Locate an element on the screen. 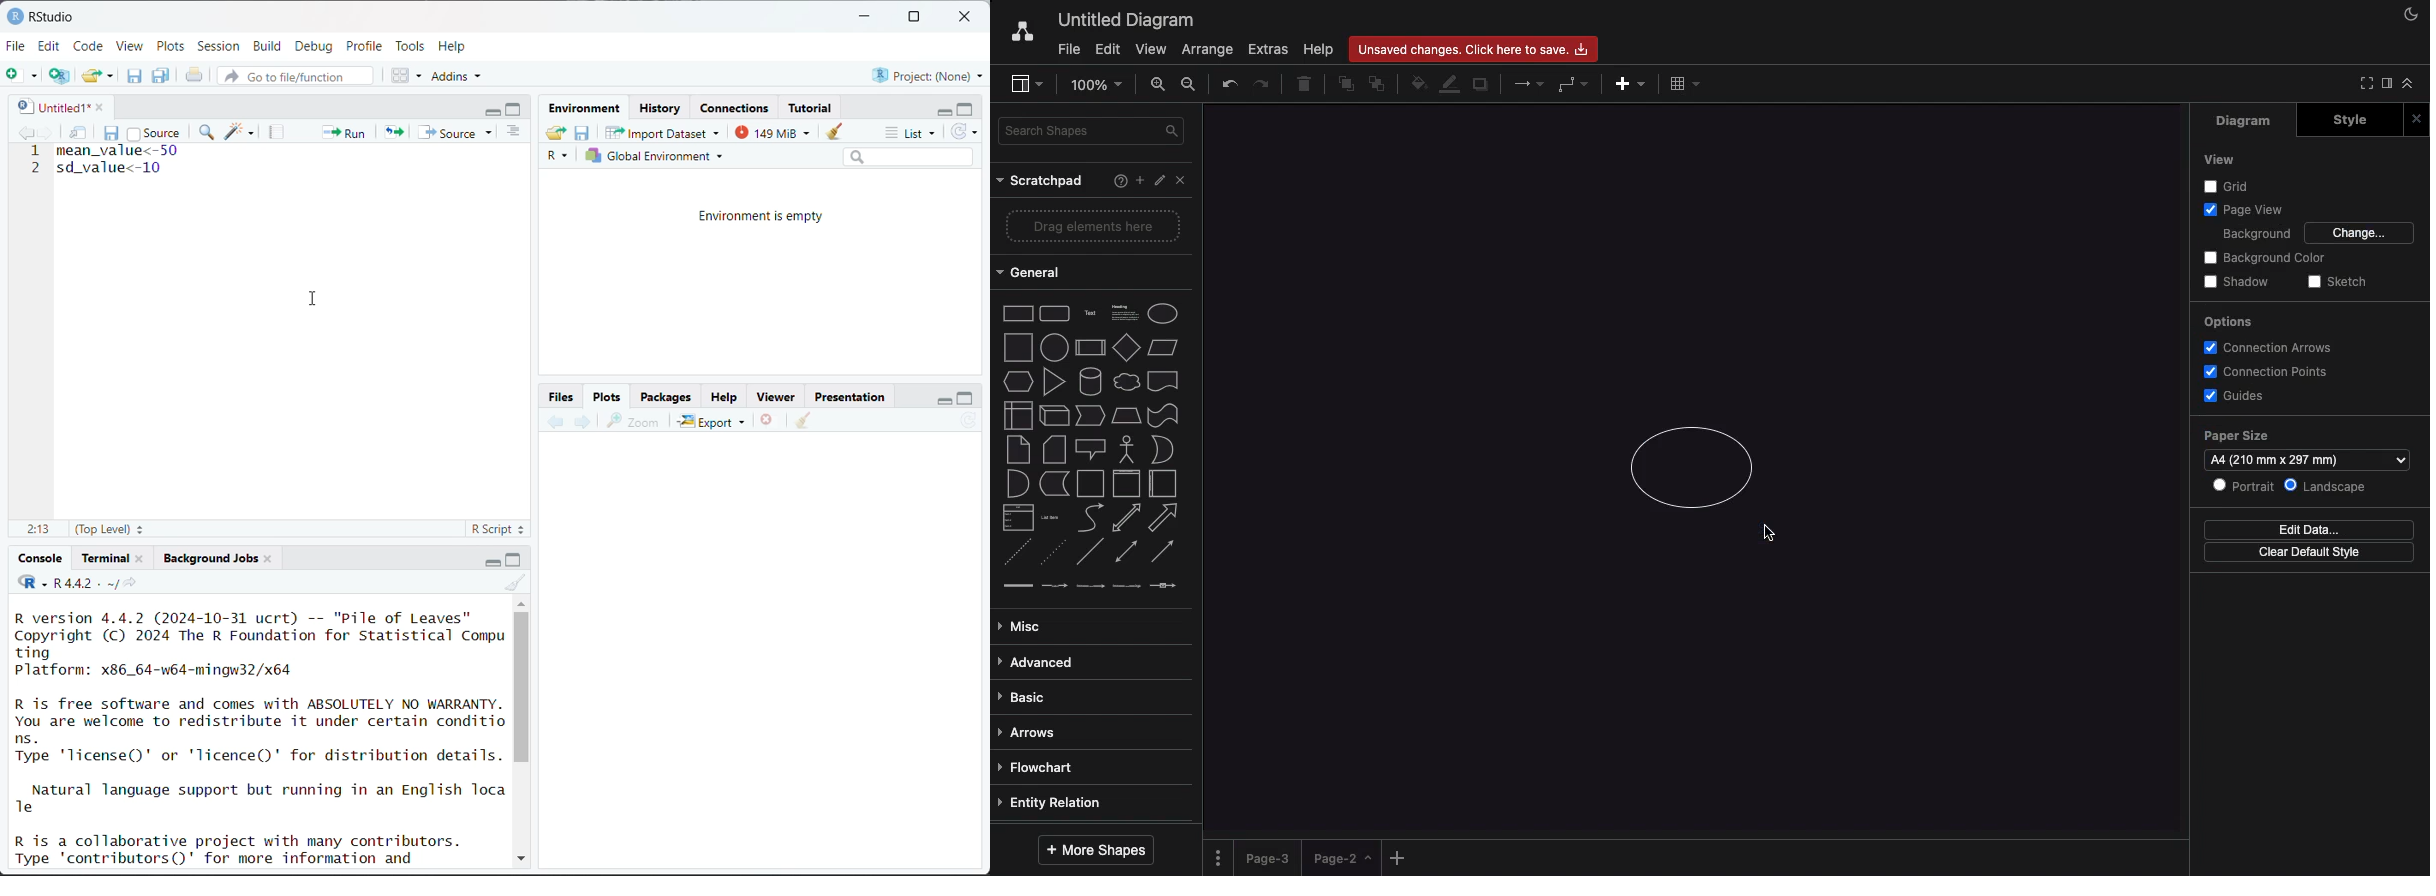 The image size is (2436, 896). dashed line is located at coordinates (1016, 552).